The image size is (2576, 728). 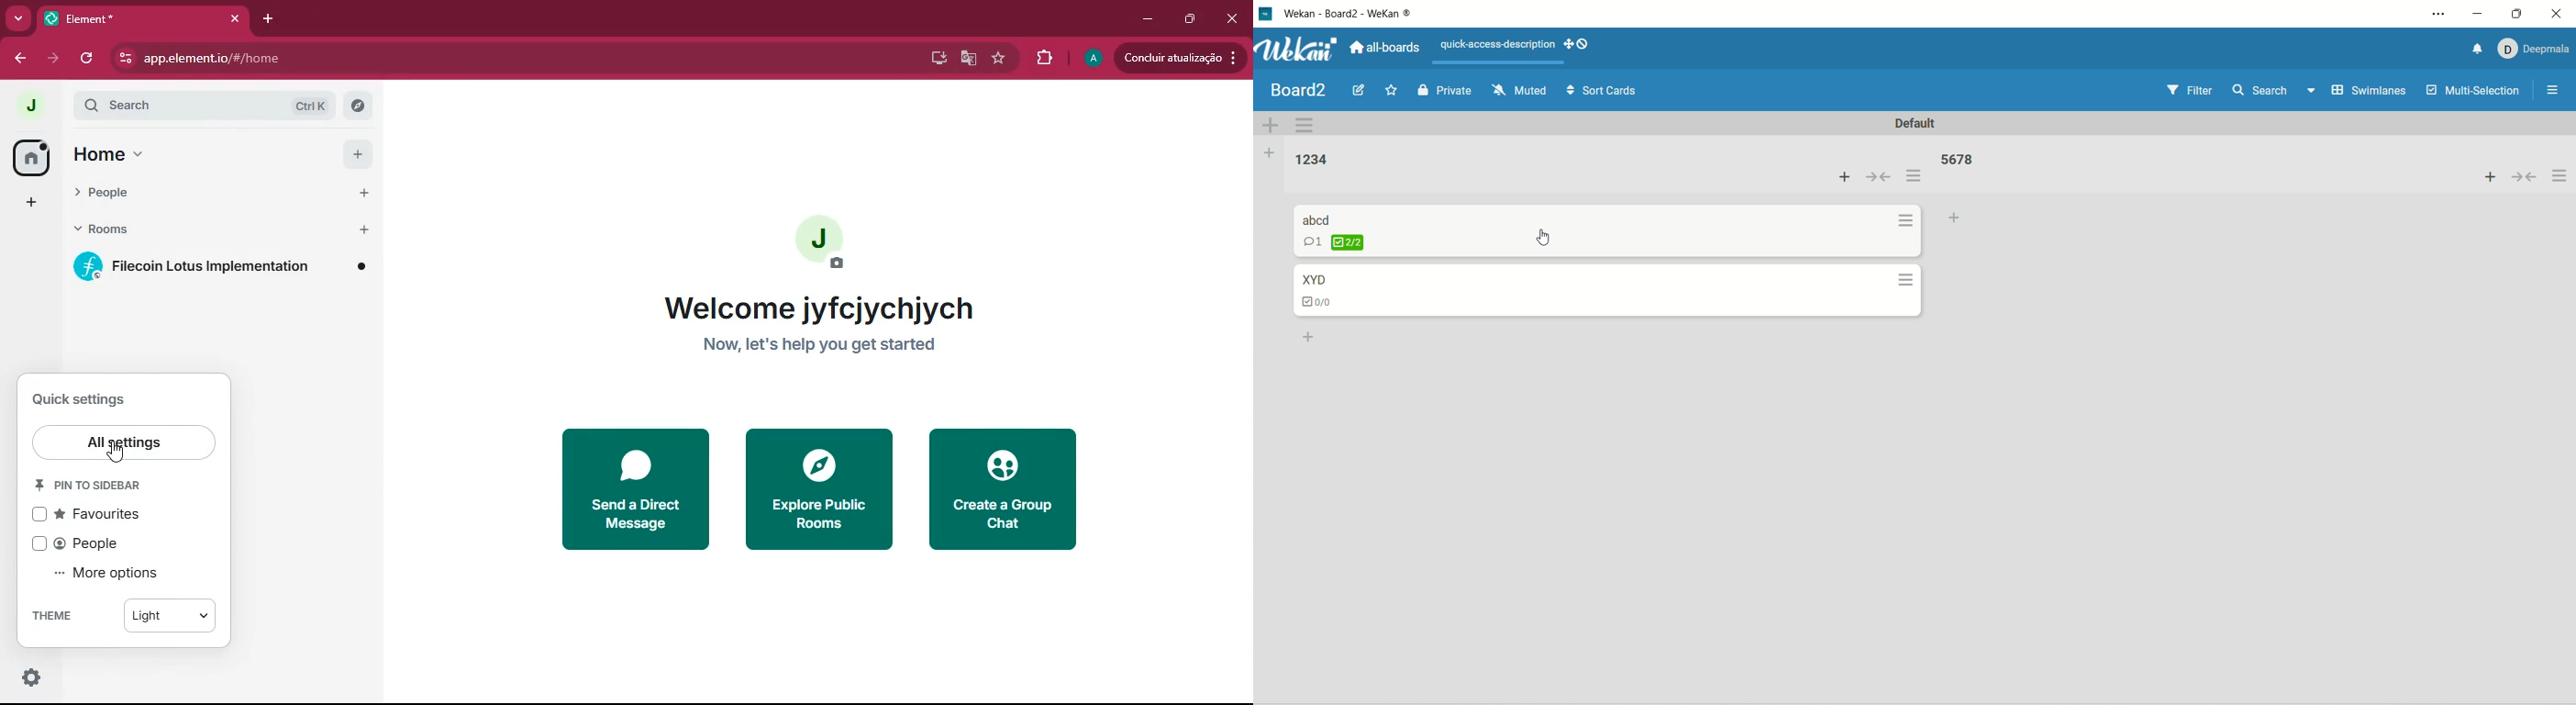 What do you see at coordinates (1442, 92) in the screenshot?
I see `private` at bounding box center [1442, 92].